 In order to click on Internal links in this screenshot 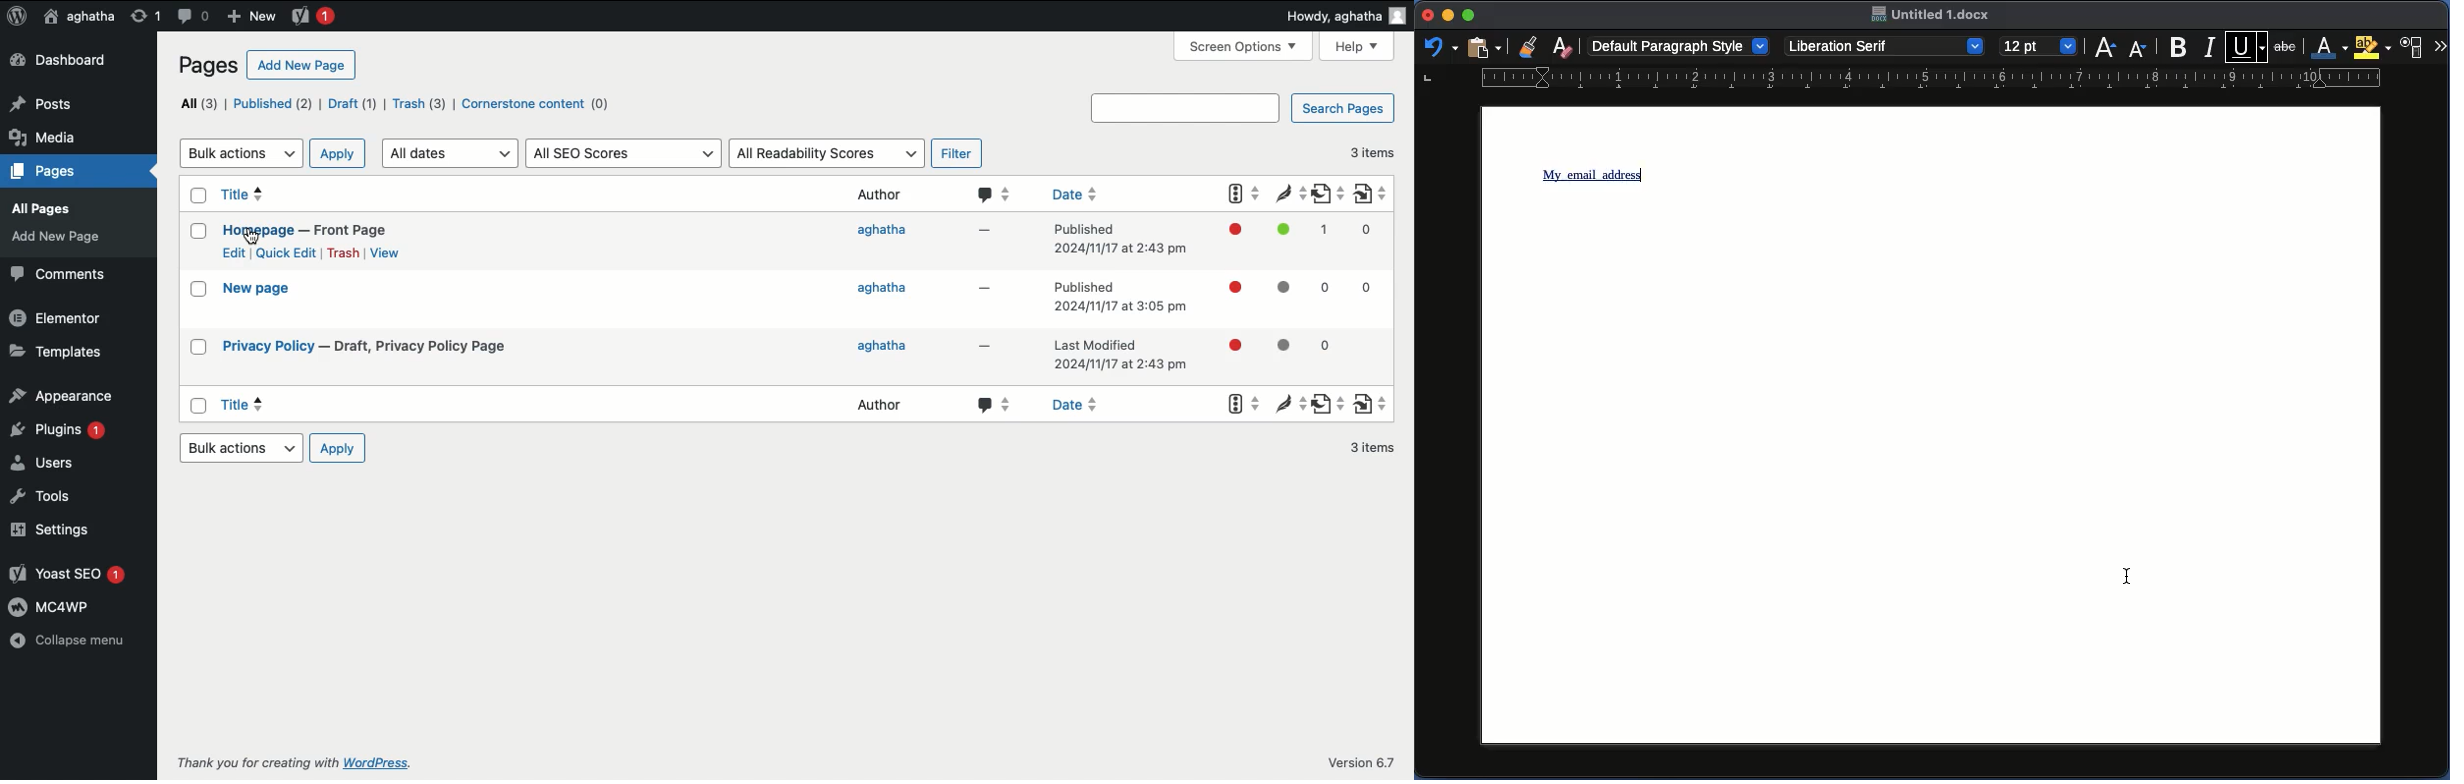, I will do `click(1372, 299)`.